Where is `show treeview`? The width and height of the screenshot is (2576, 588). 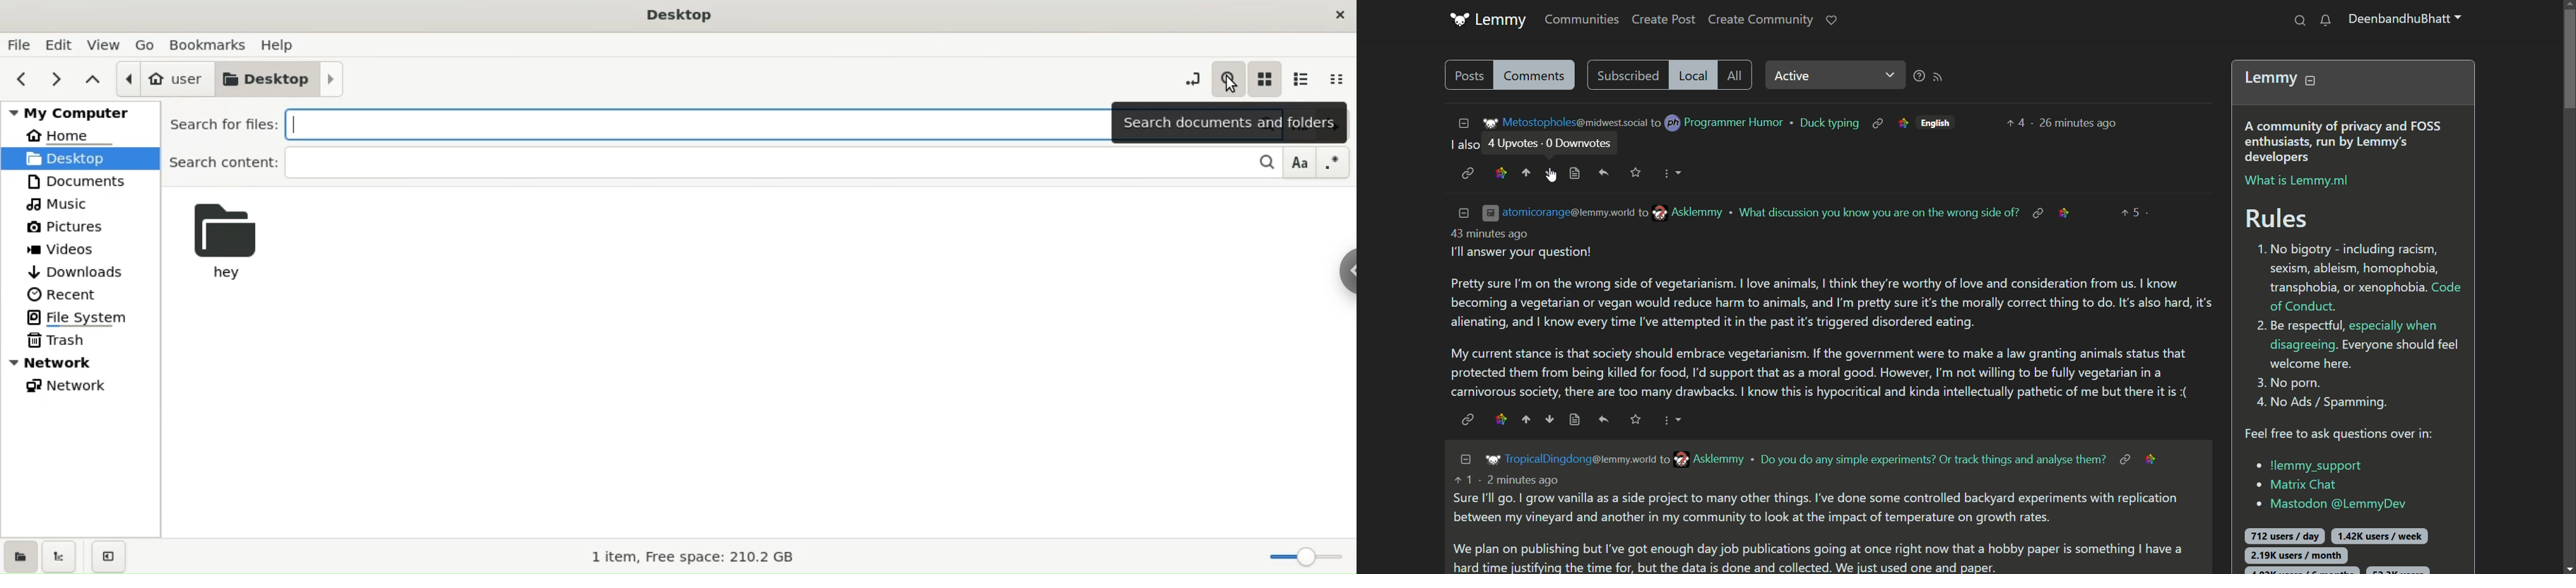 show treeview is located at coordinates (61, 556).